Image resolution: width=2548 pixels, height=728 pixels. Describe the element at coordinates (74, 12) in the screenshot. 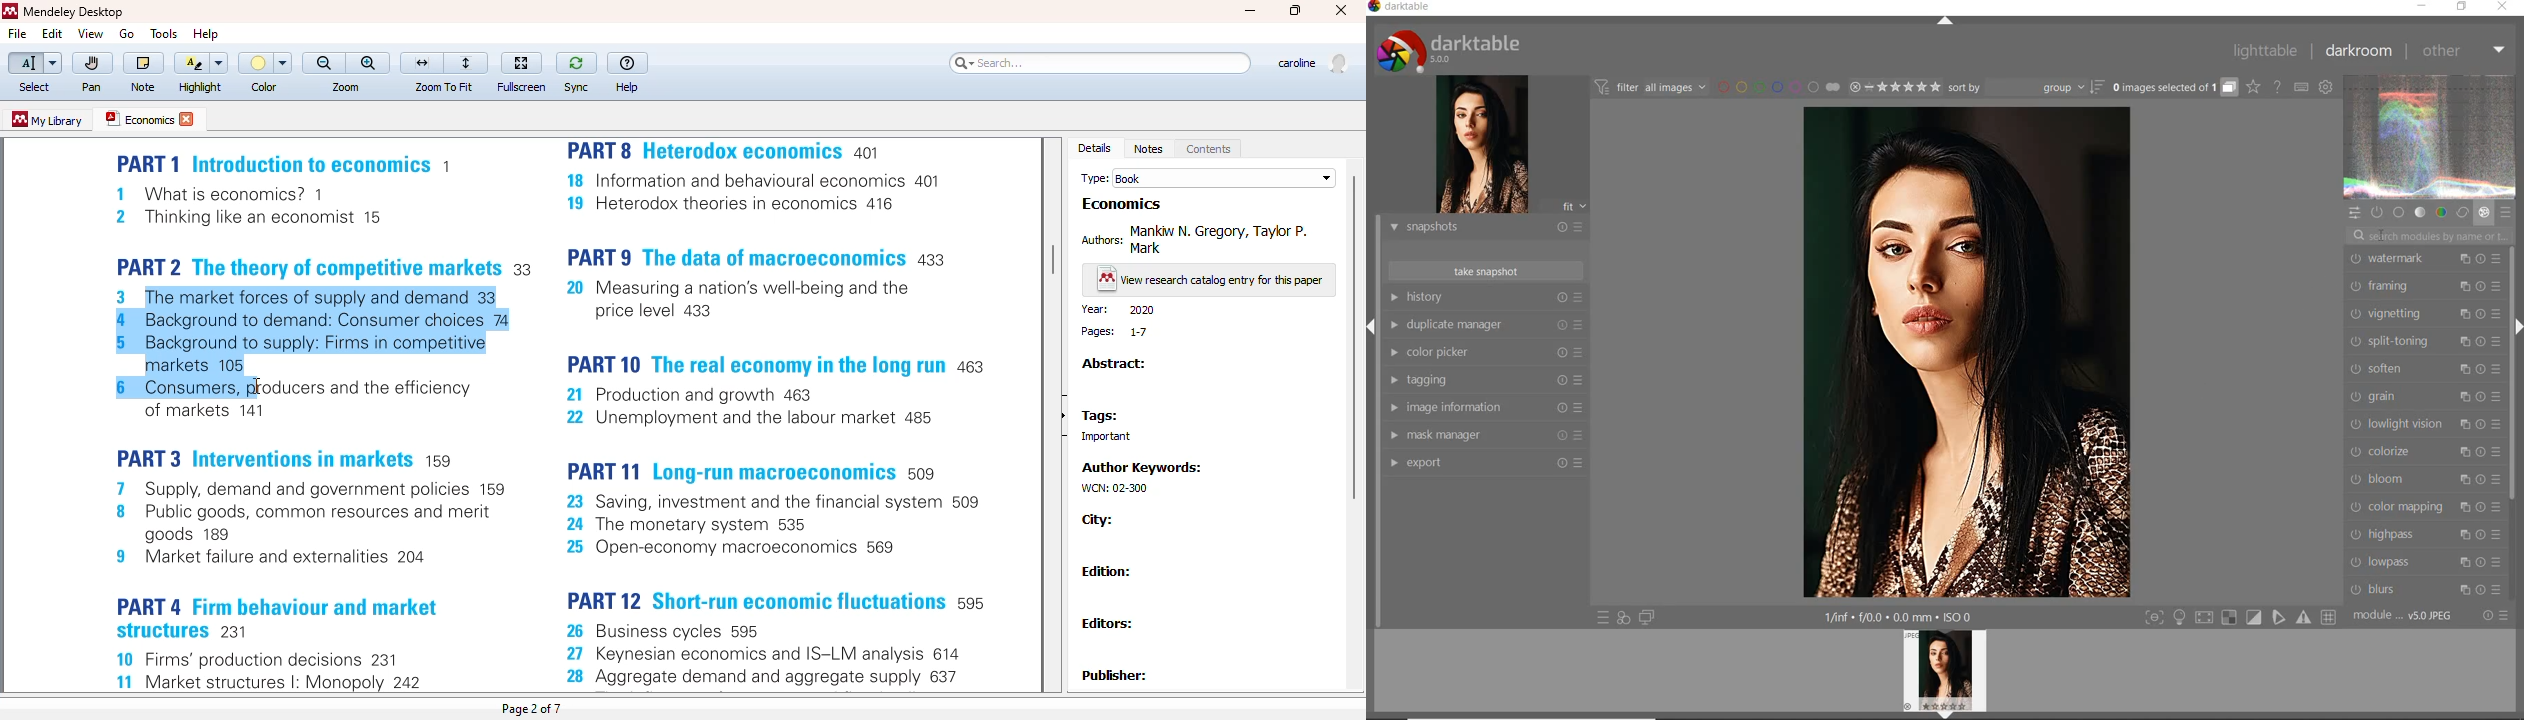

I see `mendeley desktop` at that location.